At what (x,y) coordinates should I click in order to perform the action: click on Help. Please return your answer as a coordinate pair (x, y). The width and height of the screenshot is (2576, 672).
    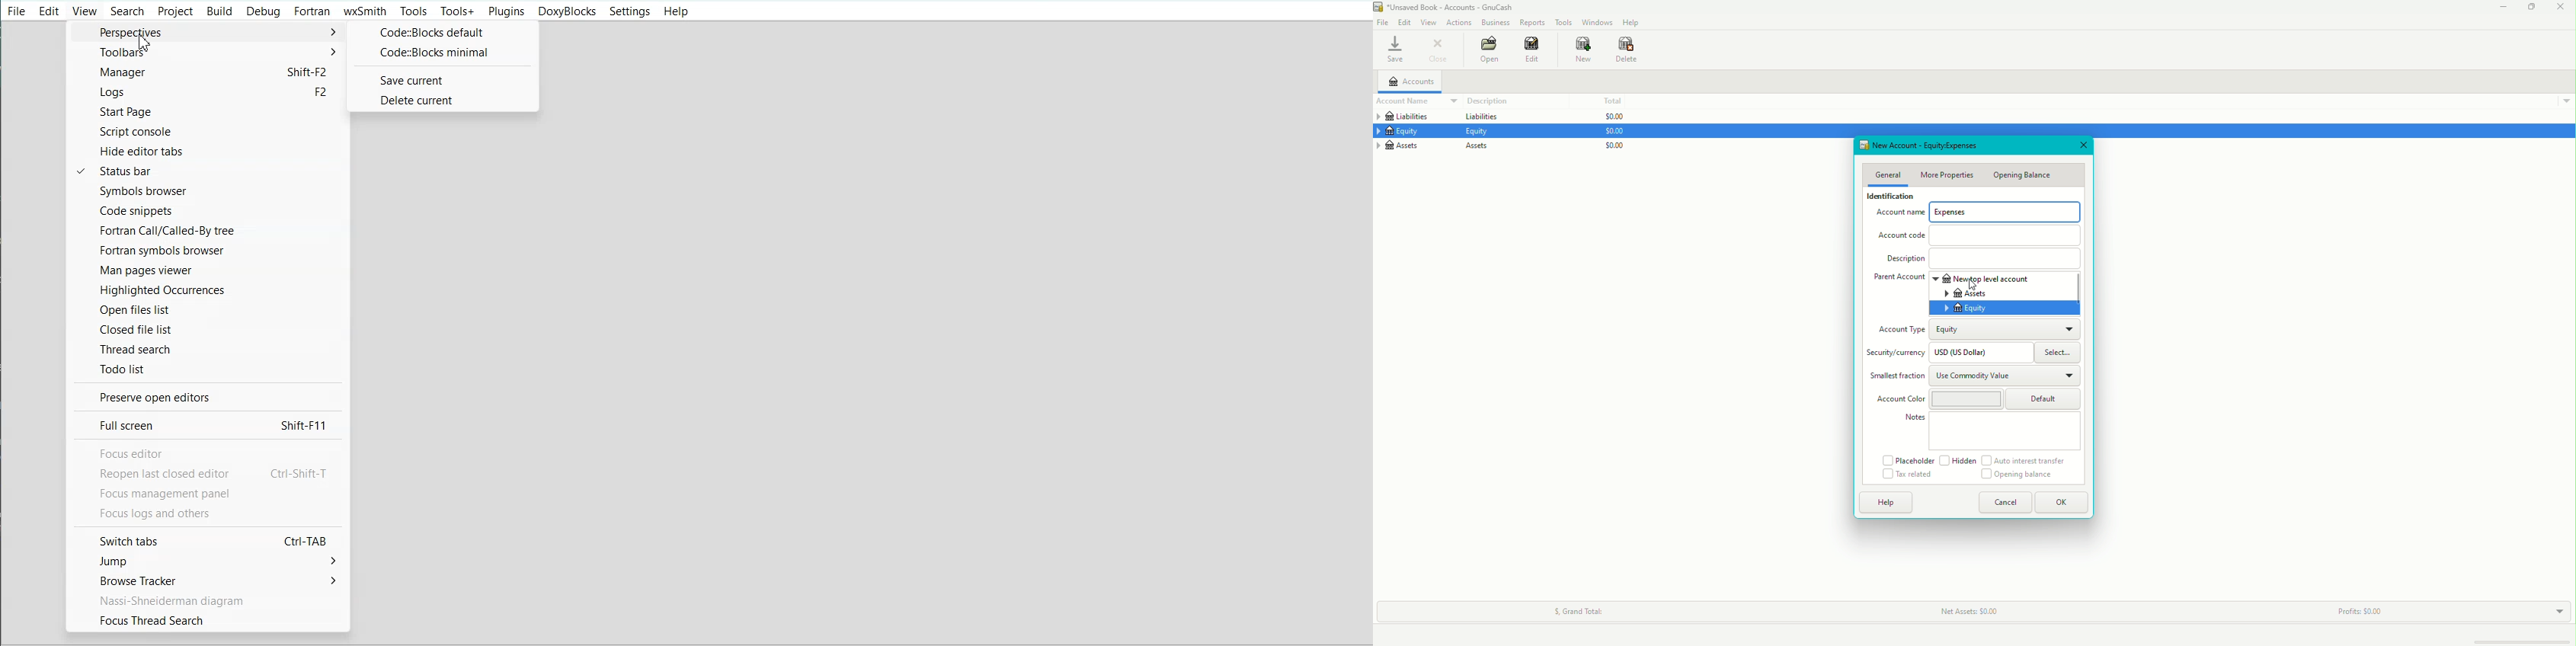
    Looking at the image, I should click on (674, 12).